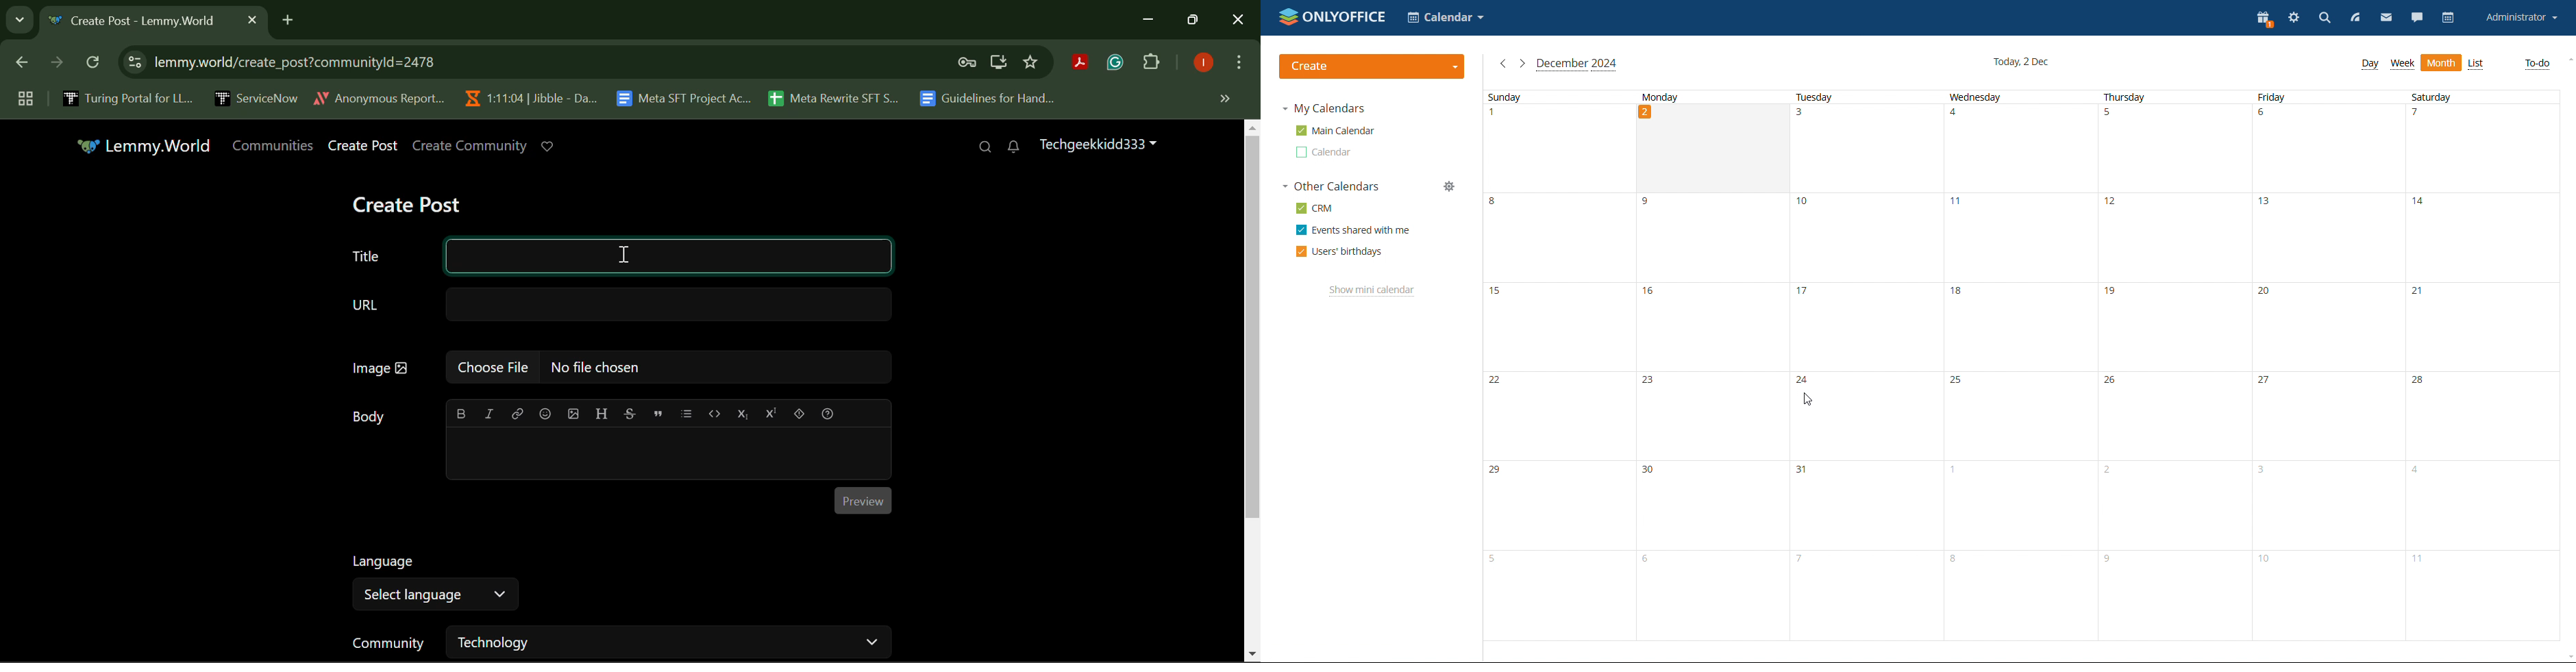 This screenshot has width=2576, height=672. What do you see at coordinates (255, 97) in the screenshot?
I see `ServiceNow` at bounding box center [255, 97].